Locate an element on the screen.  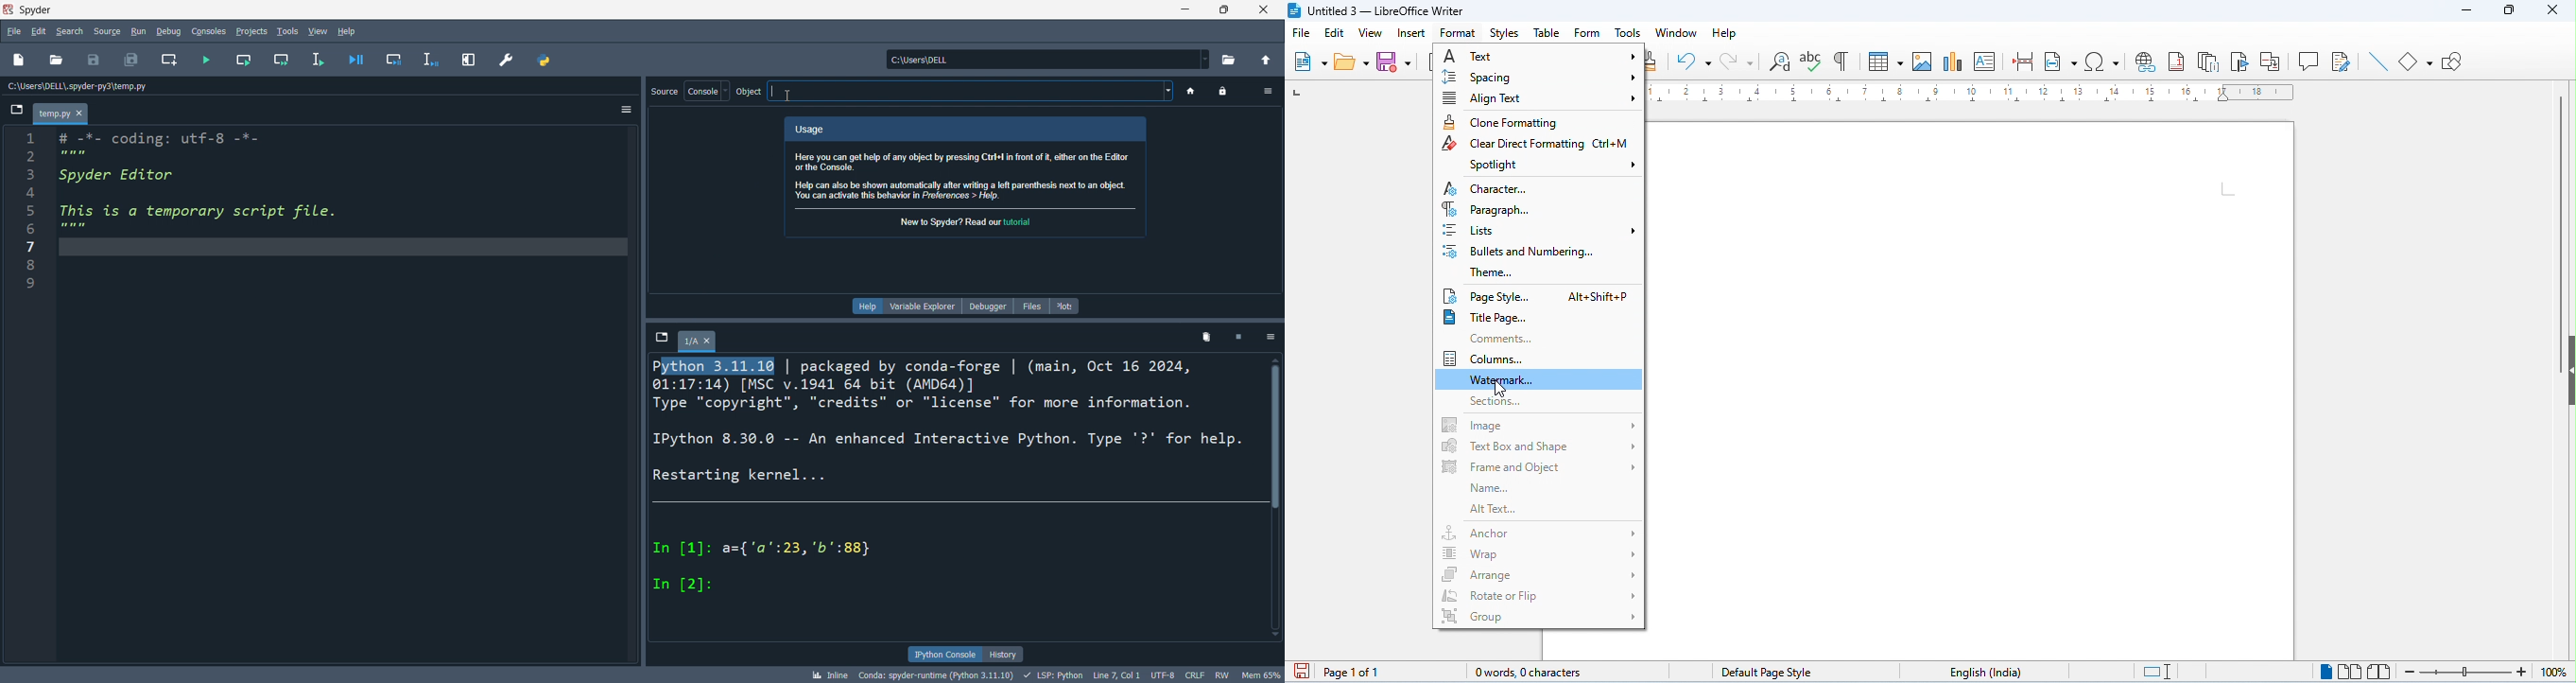
options is located at coordinates (1267, 336).